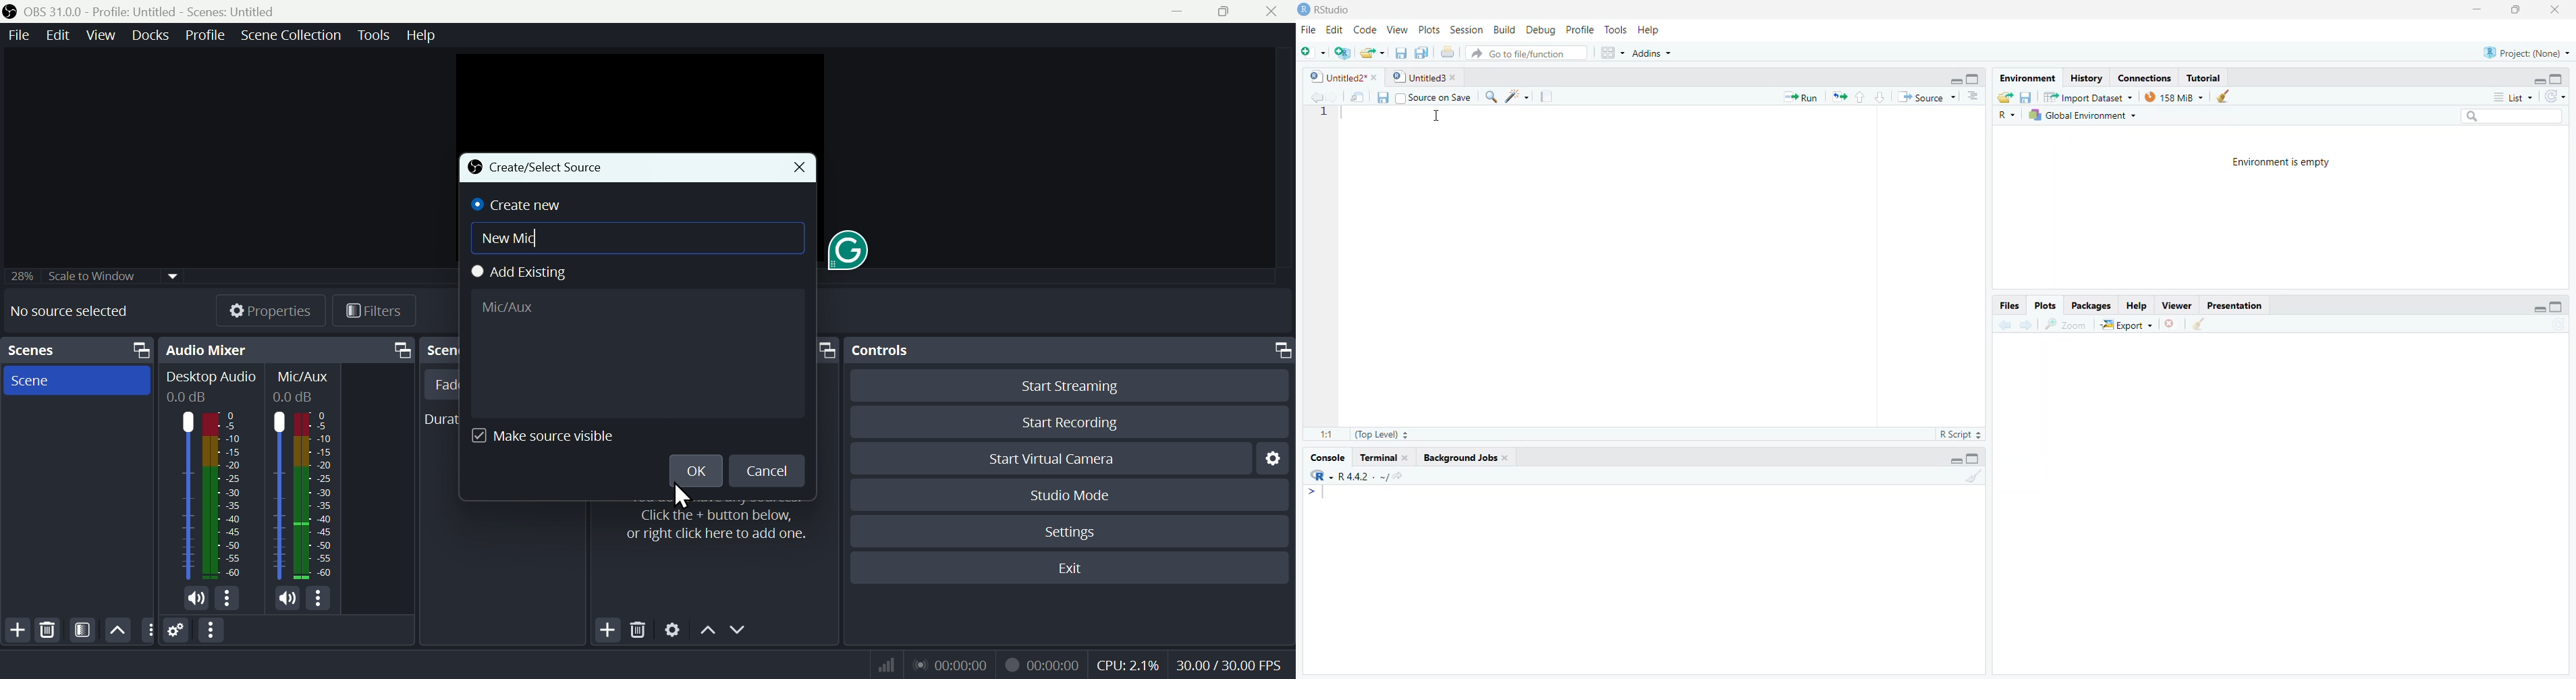 The height and width of the screenshot is (700, 2576). Describe the element at coordinates (1304, 8) in the screenshot. I see `Logo` at that location.